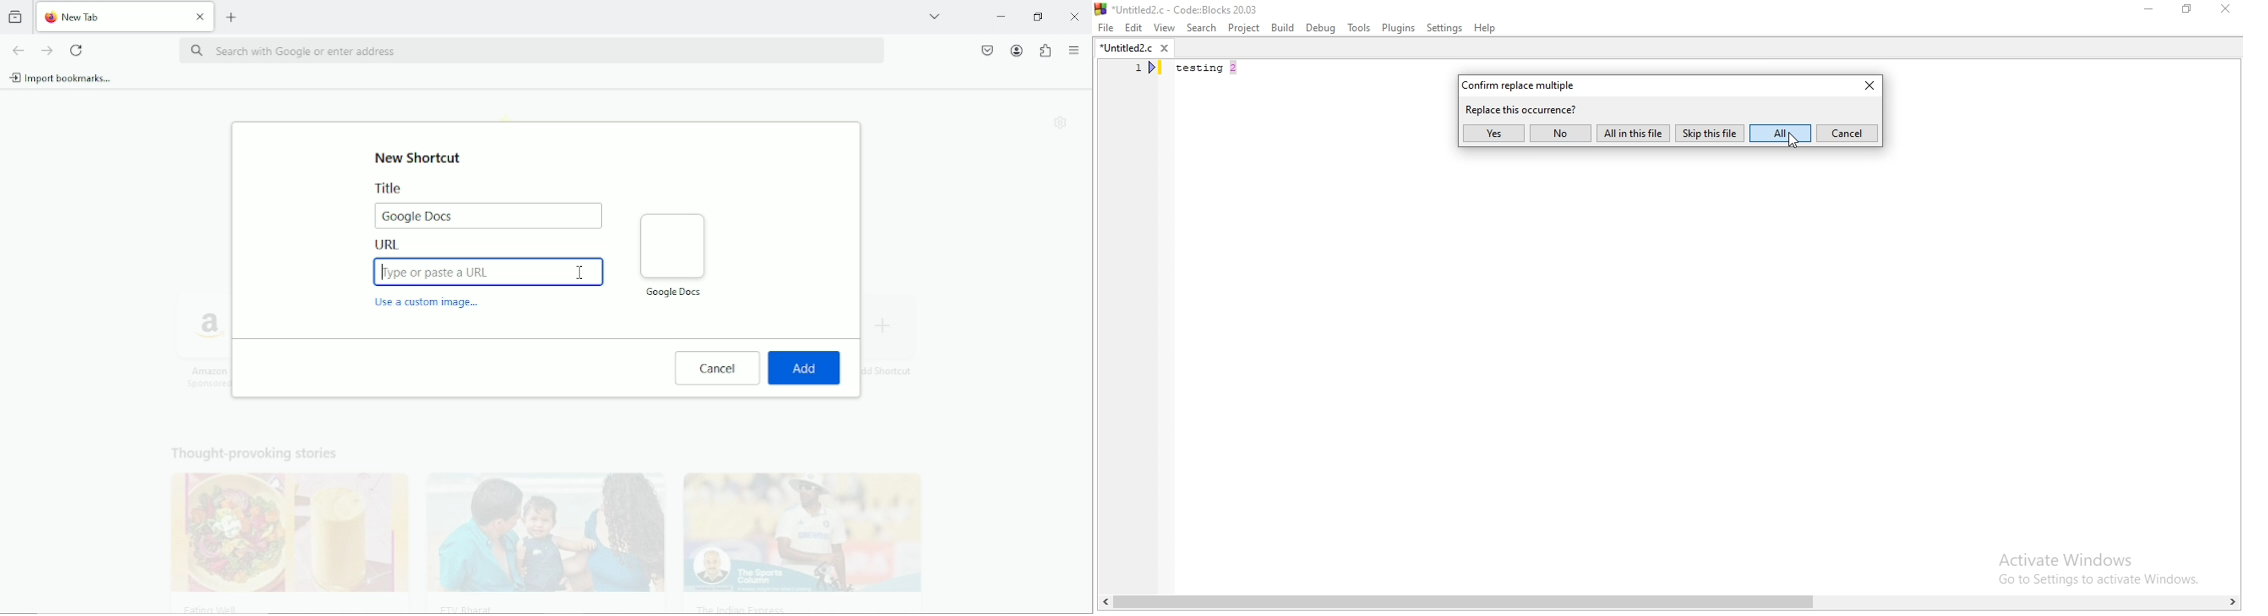  What do you see at coordinates (1321, 26) in the screenshot?
I see `Debug ` at bounding box center [1321, 26].